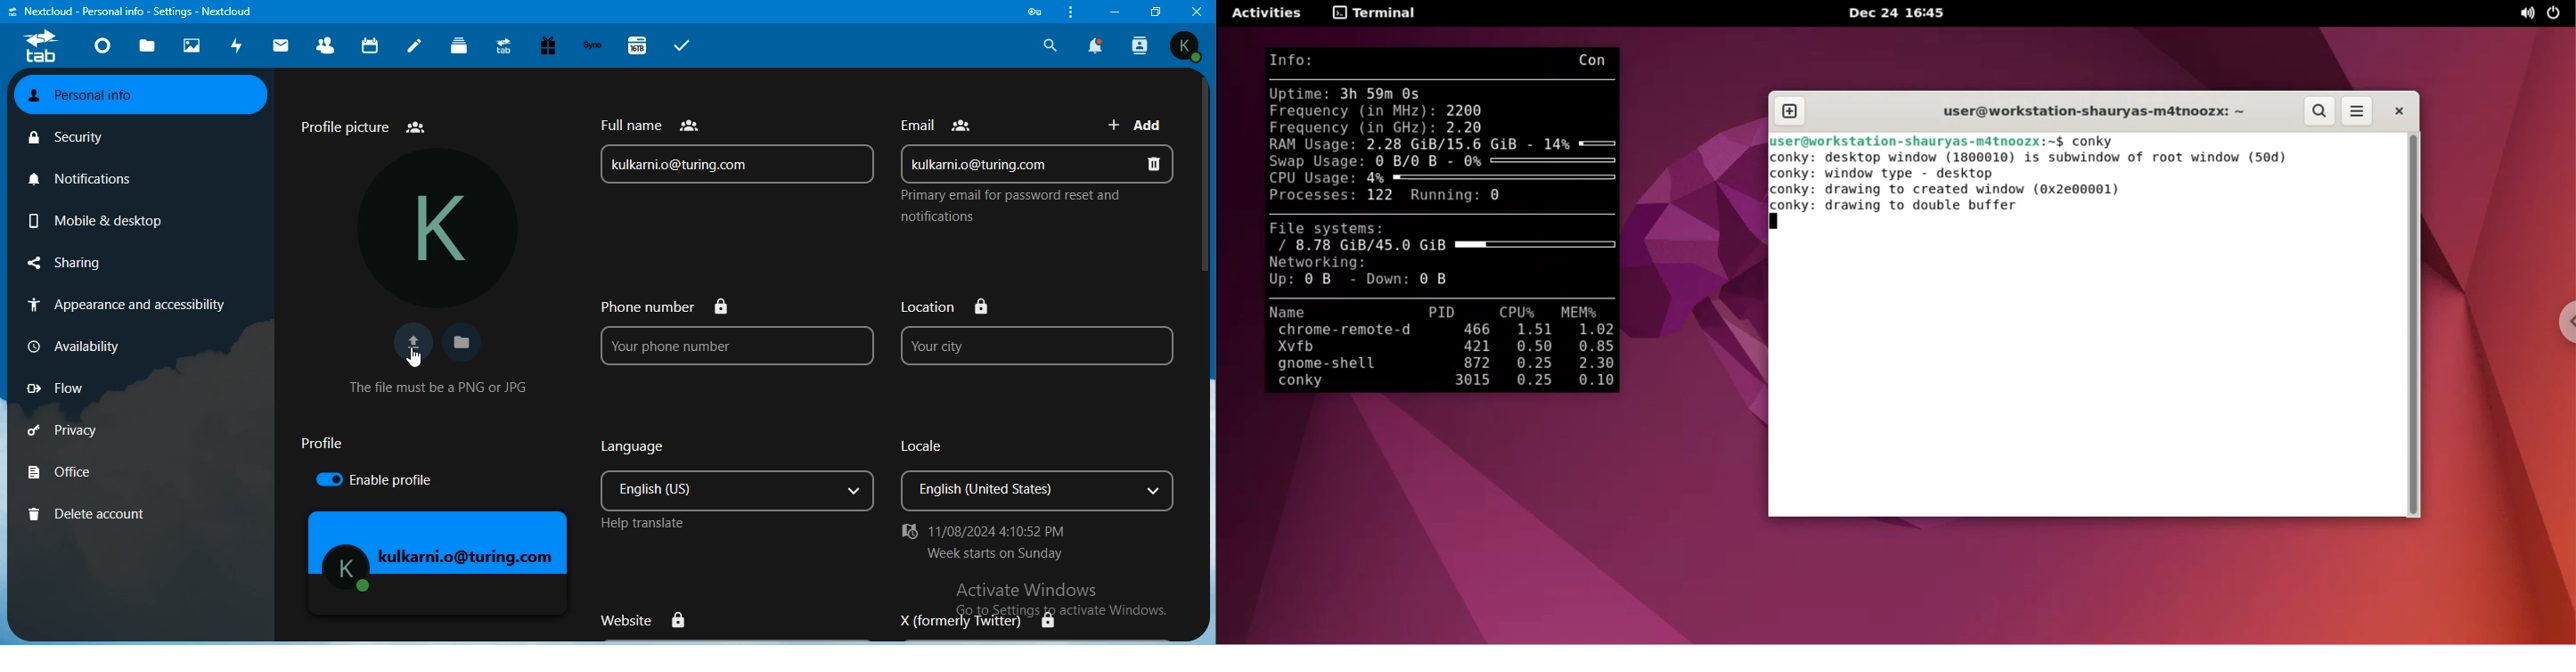 This screenshot has height=672, width=2576. I want to click on upgrade, so click(504, 46).